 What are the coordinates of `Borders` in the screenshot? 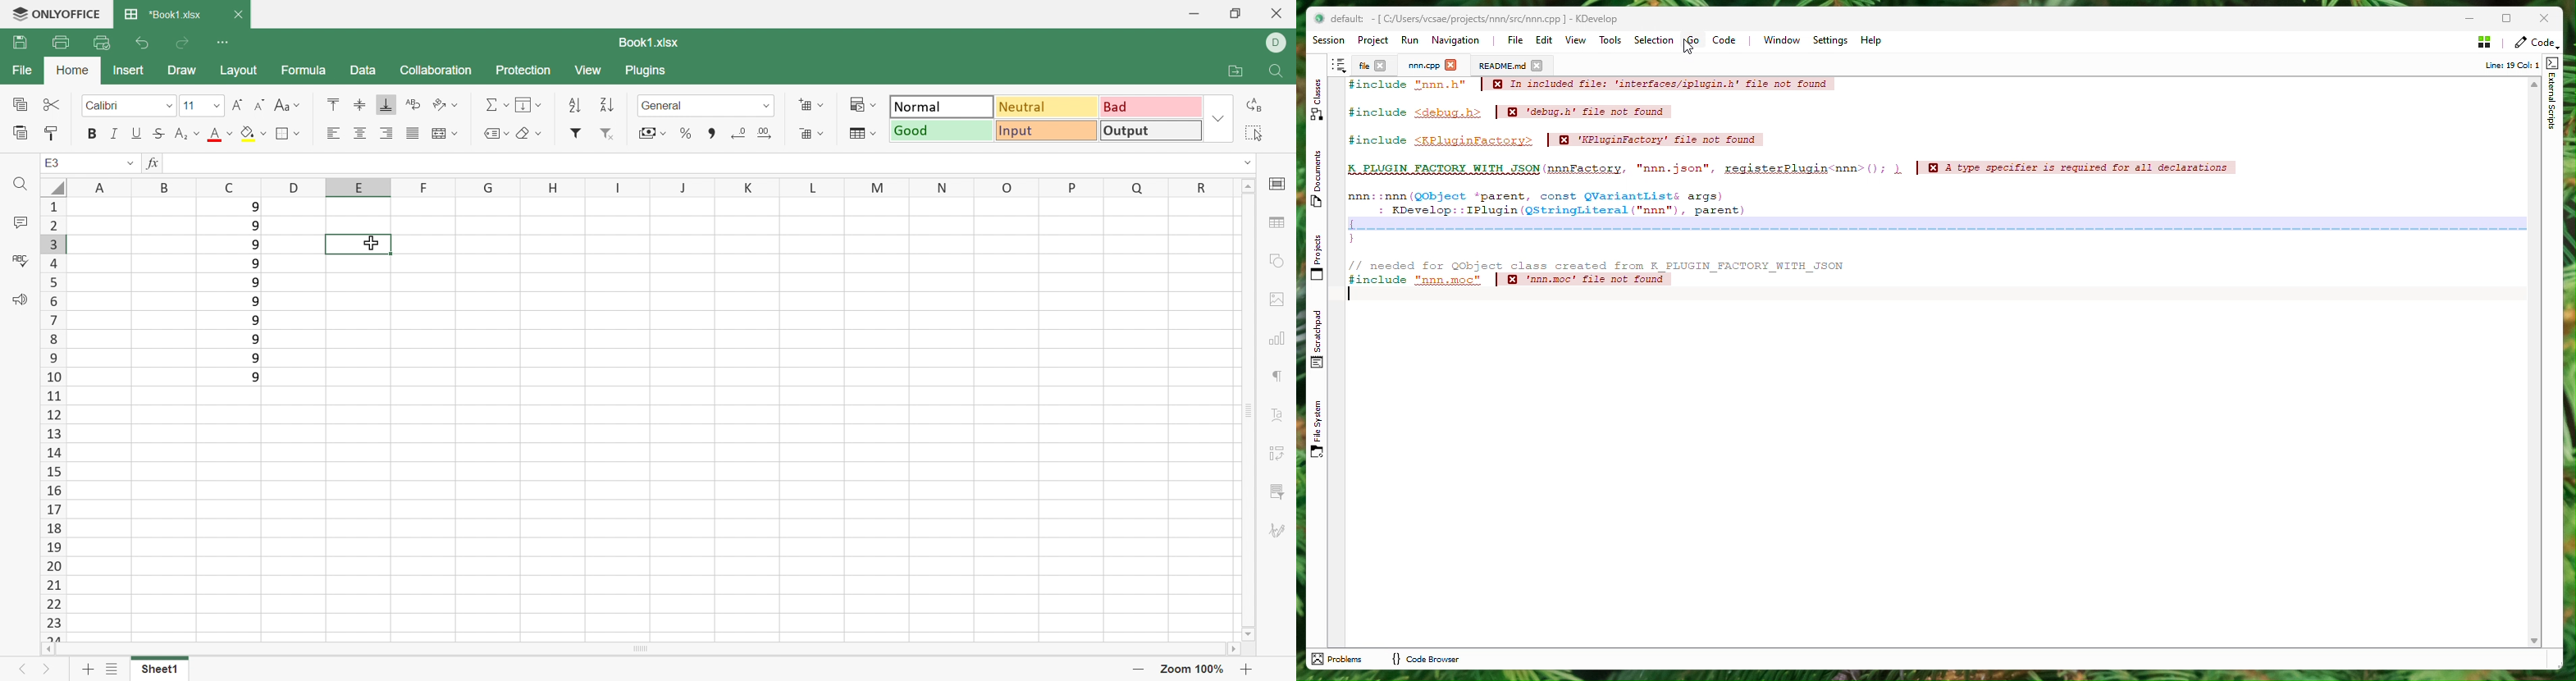 It's located at (288, 134).